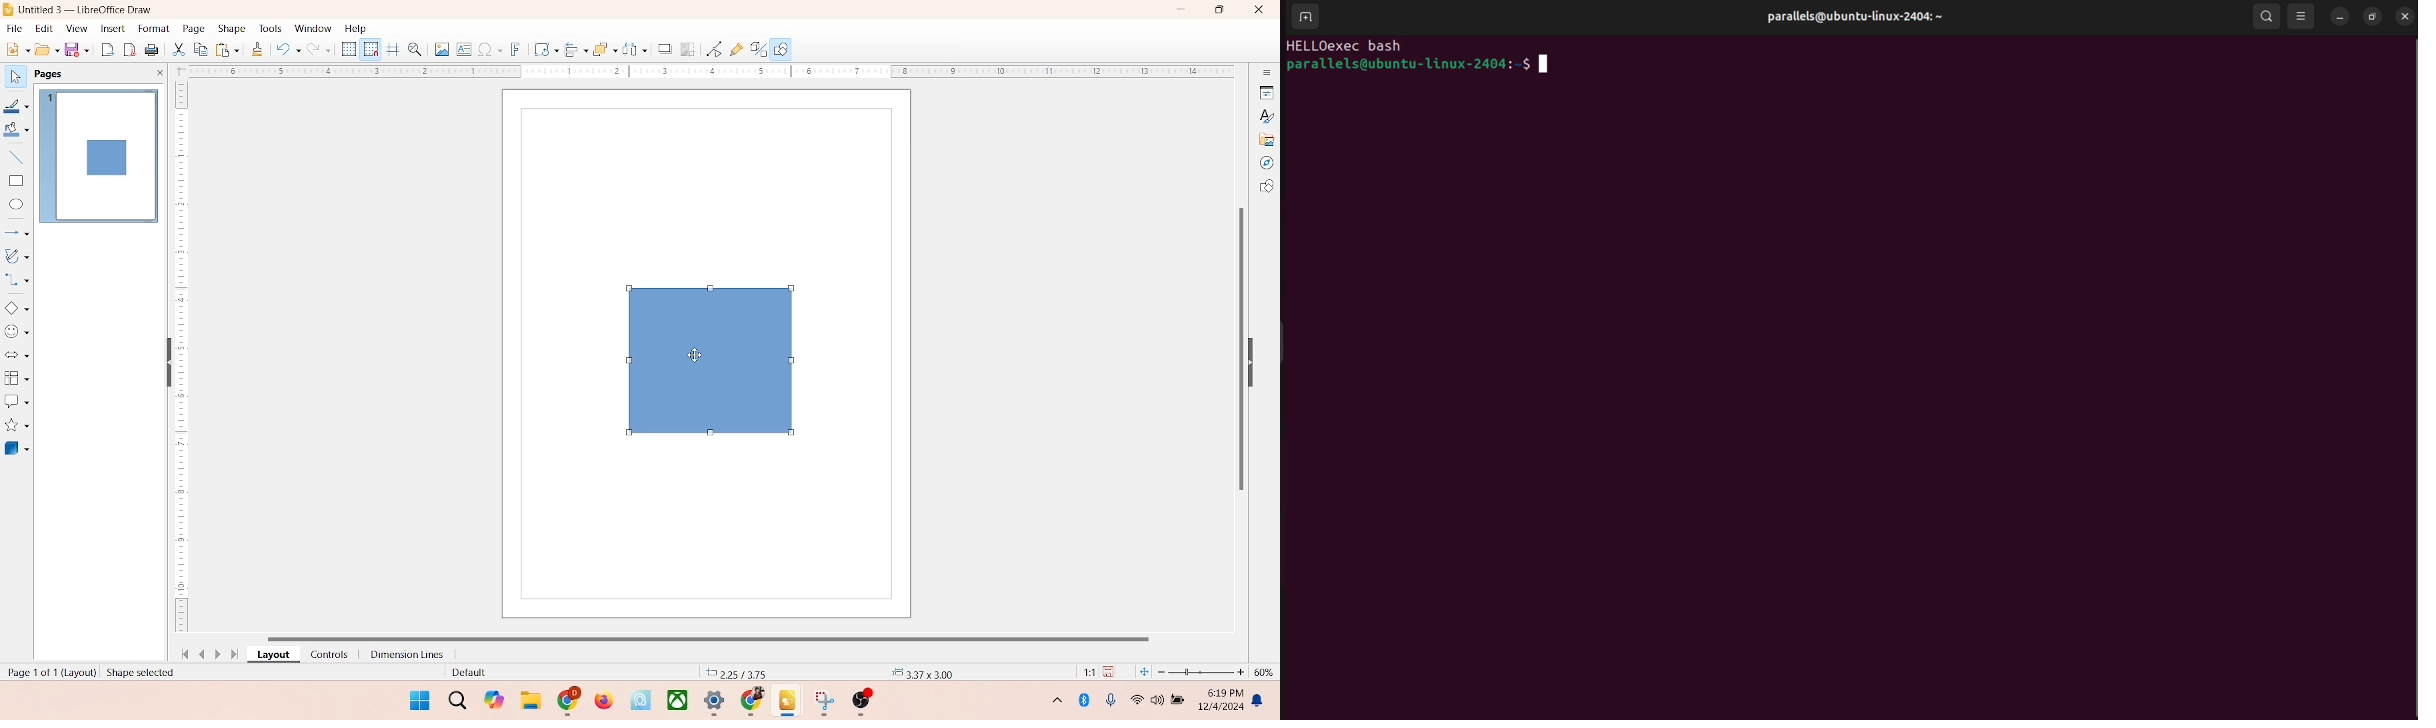  I want to click on fill color, so click(16, 133).